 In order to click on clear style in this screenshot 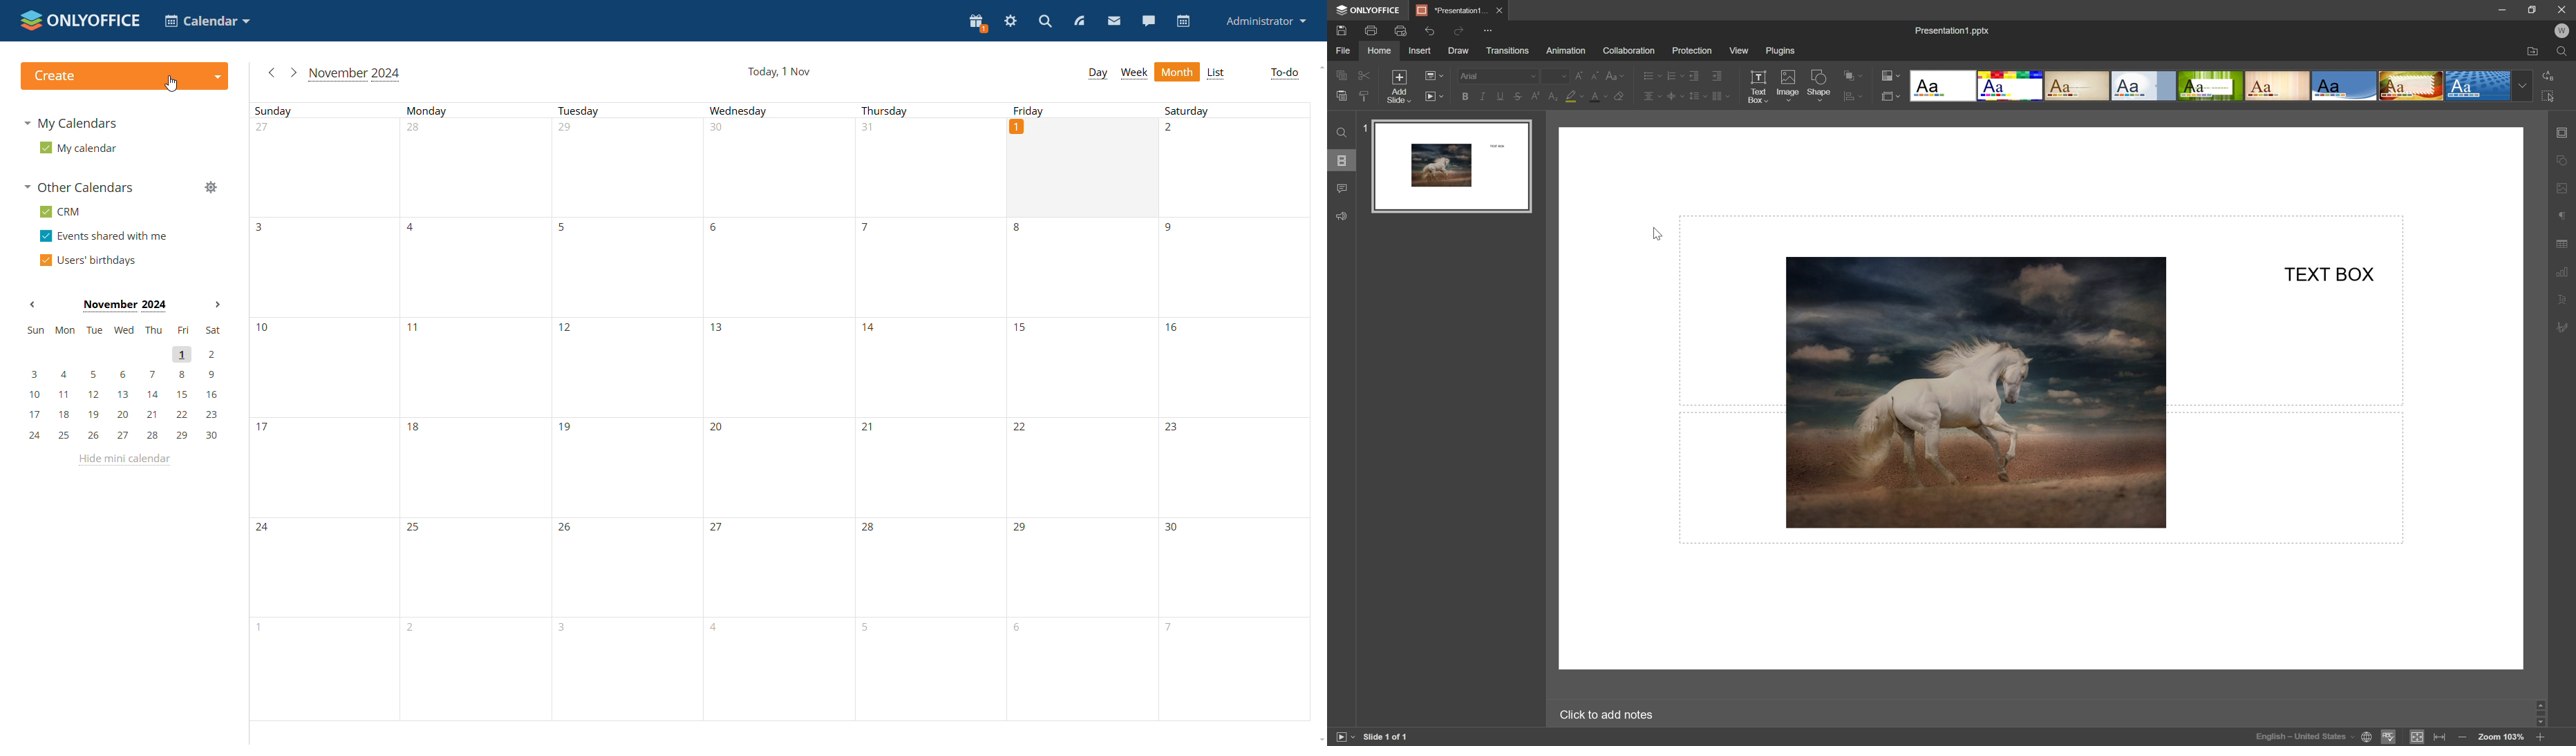, I will do `click(1621, 97)`.